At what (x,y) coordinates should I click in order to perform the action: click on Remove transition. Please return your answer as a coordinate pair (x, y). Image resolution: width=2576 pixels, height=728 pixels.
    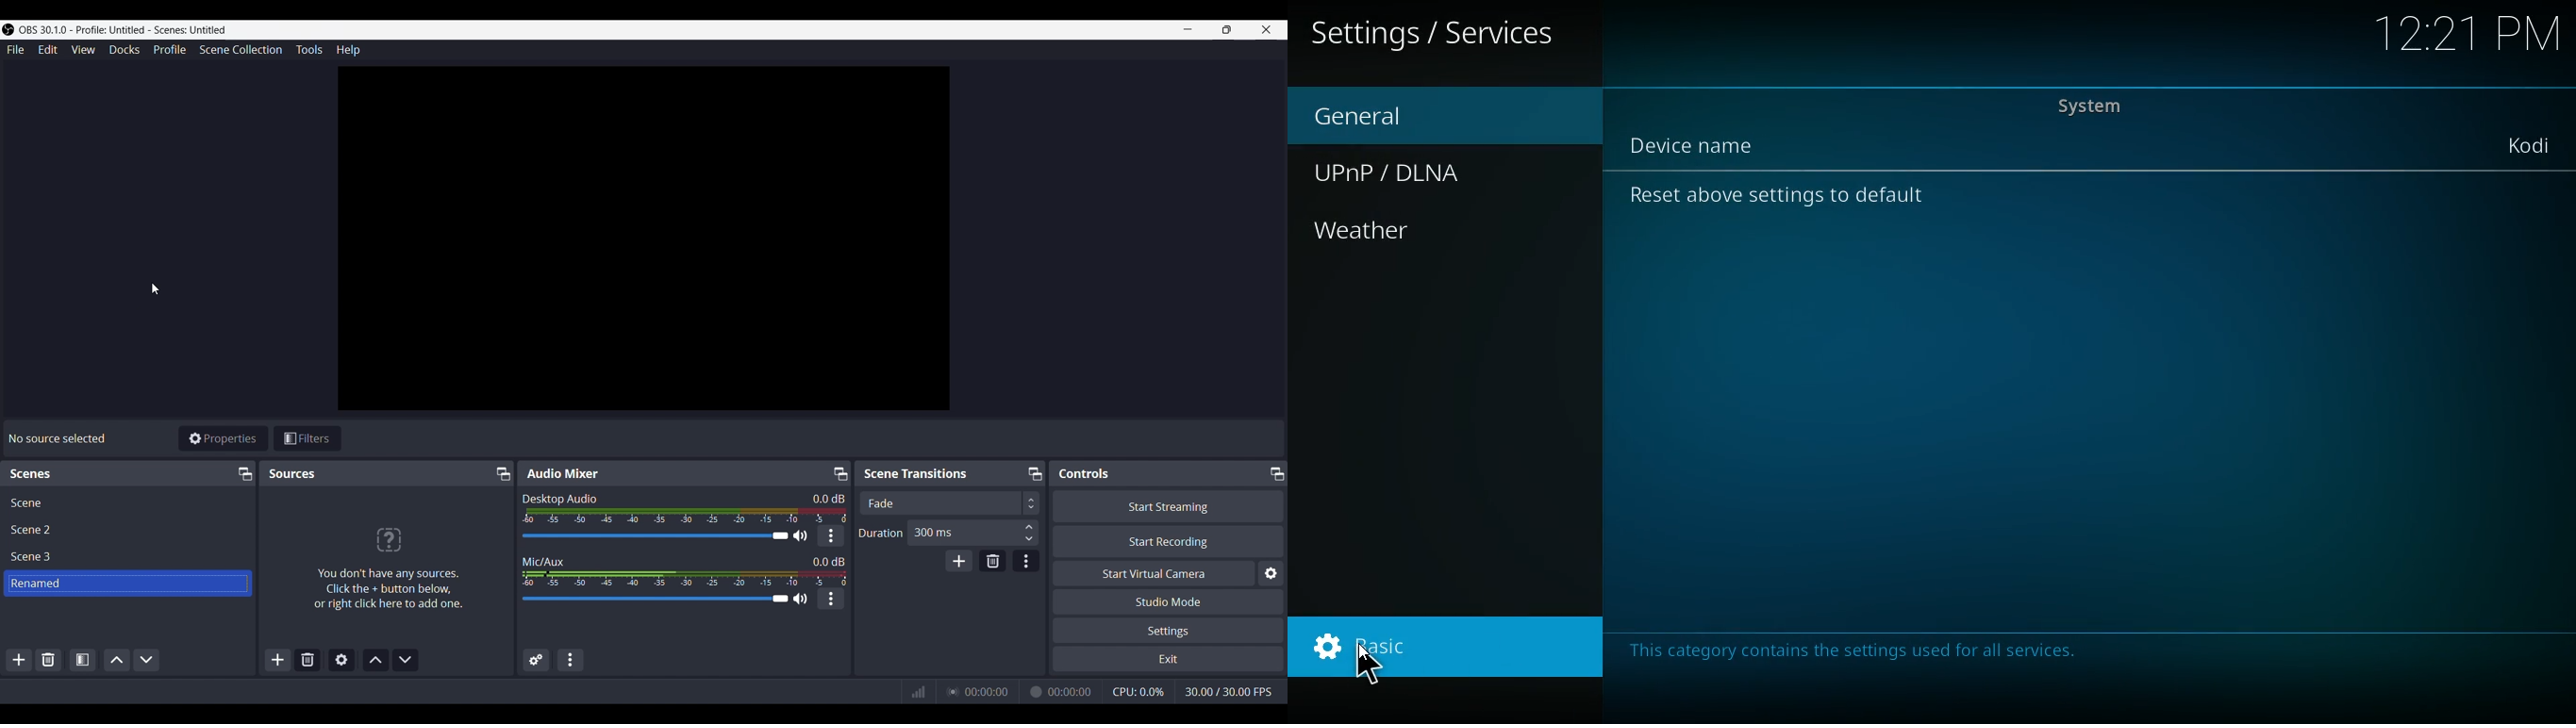
    Looking at the image, I should click on (991, 561).